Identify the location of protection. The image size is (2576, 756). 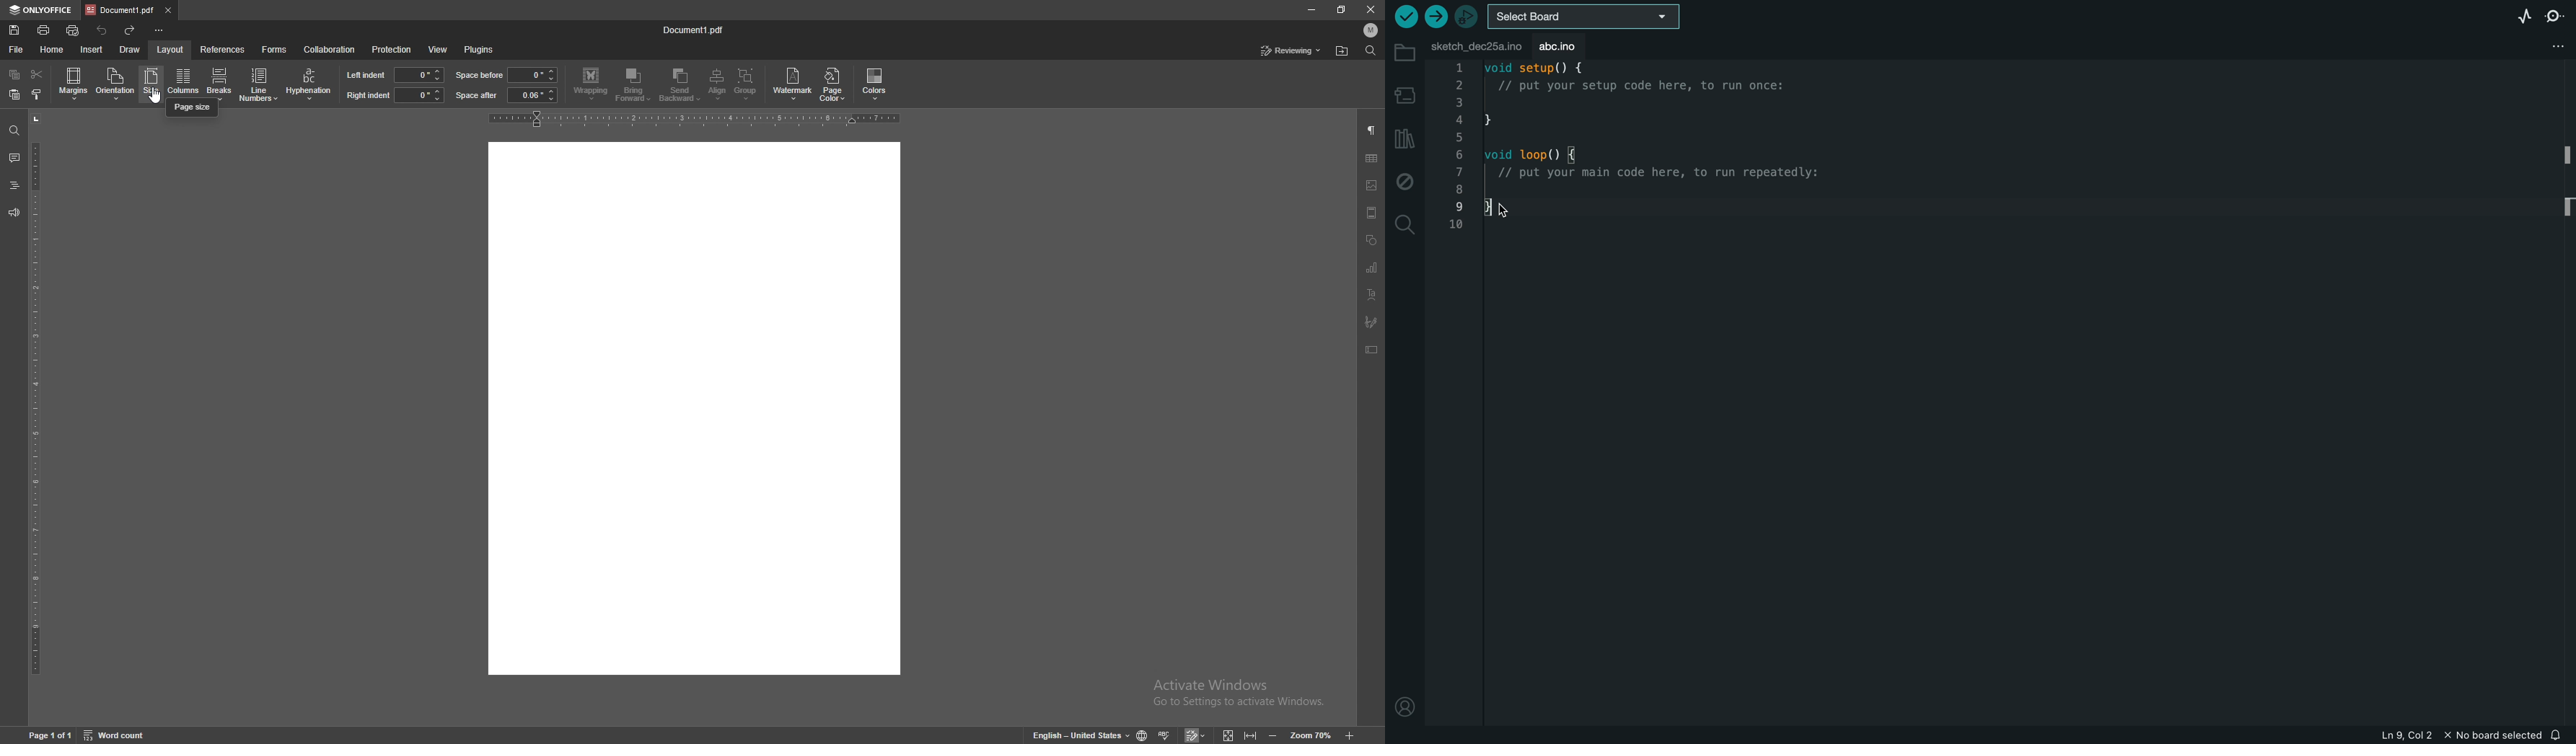
(391, 50).